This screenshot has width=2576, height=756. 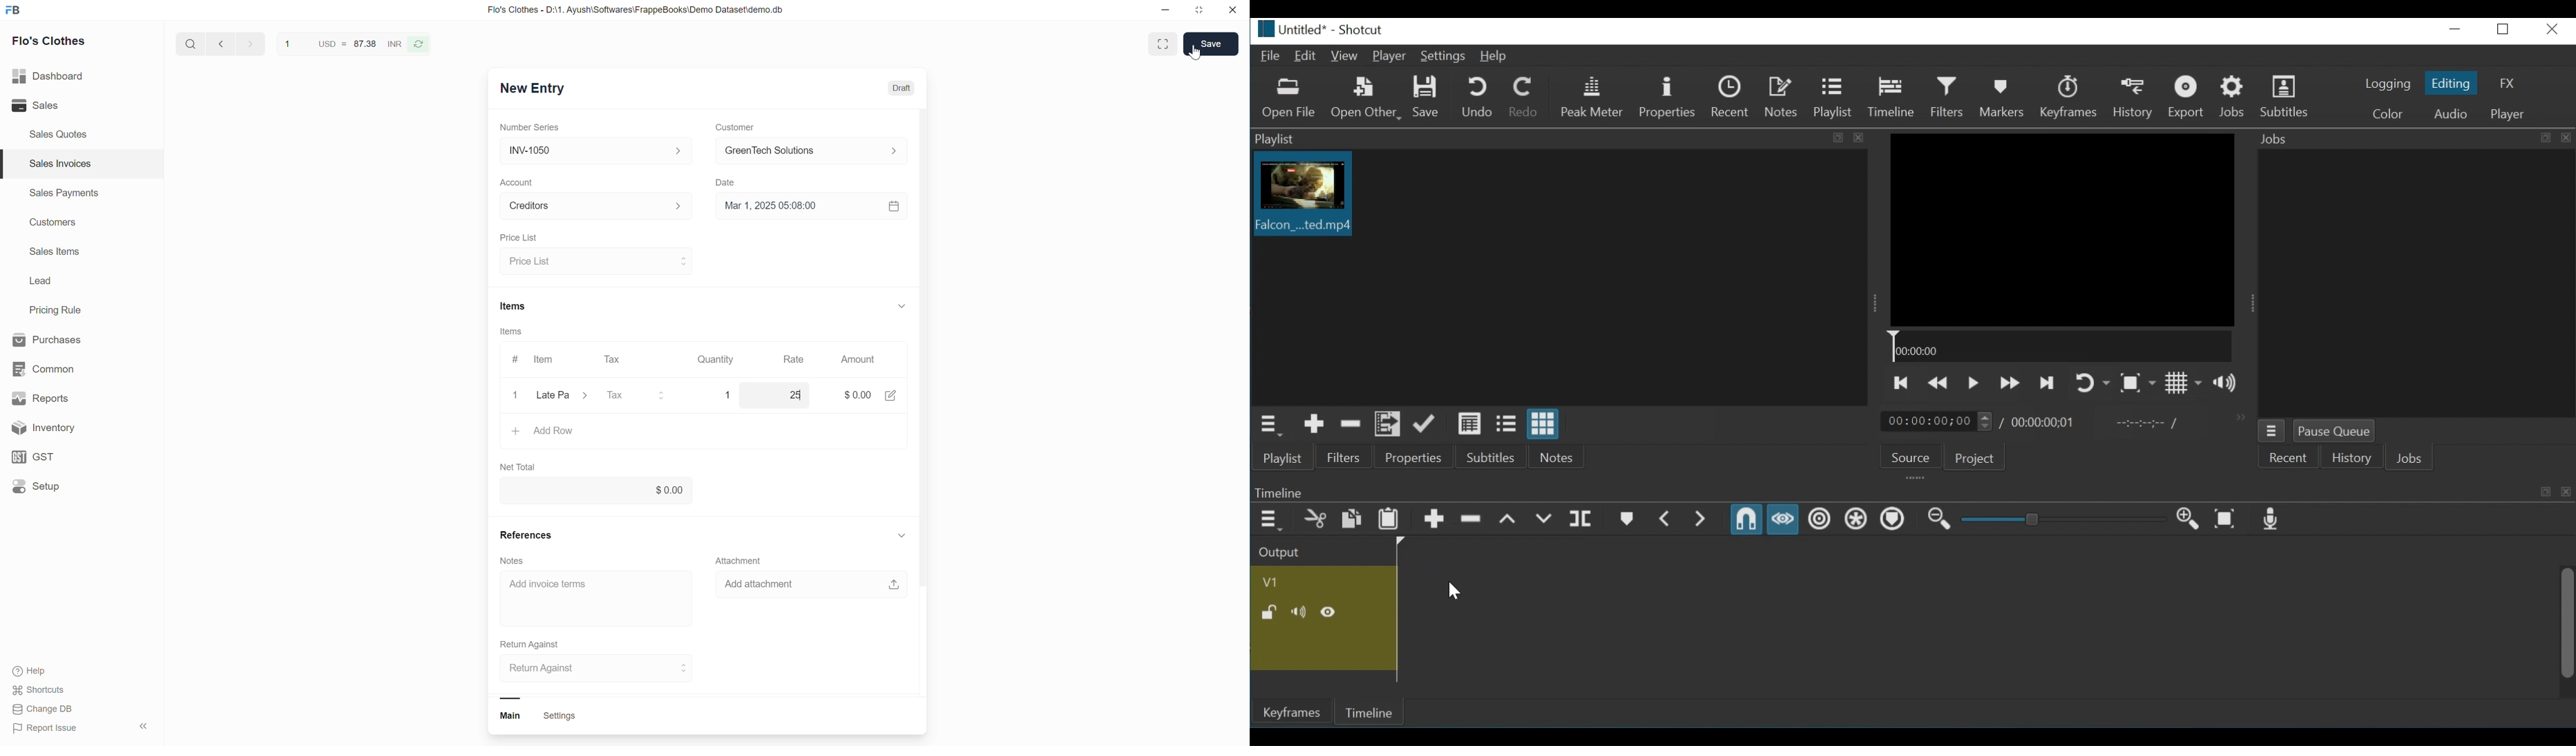 I want to click on Save, so click(x=1427, y=97).